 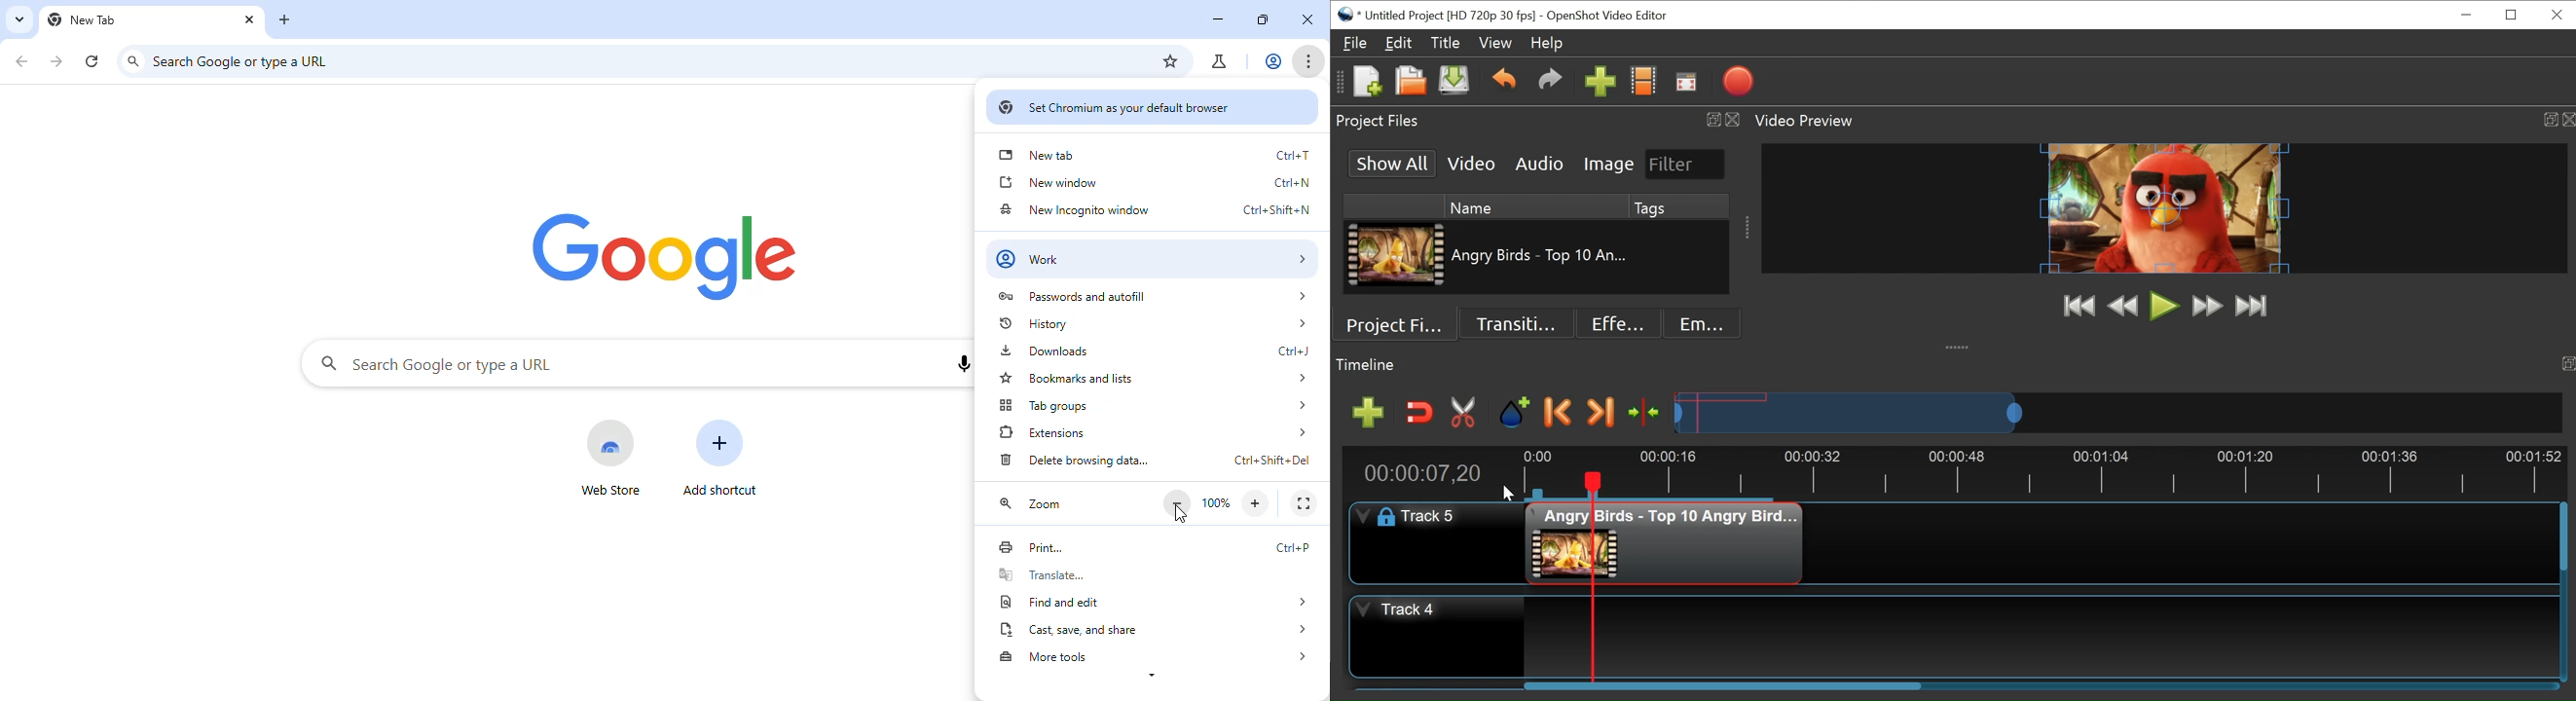 I want to click on Track Header, so click(x=1438, y=637).